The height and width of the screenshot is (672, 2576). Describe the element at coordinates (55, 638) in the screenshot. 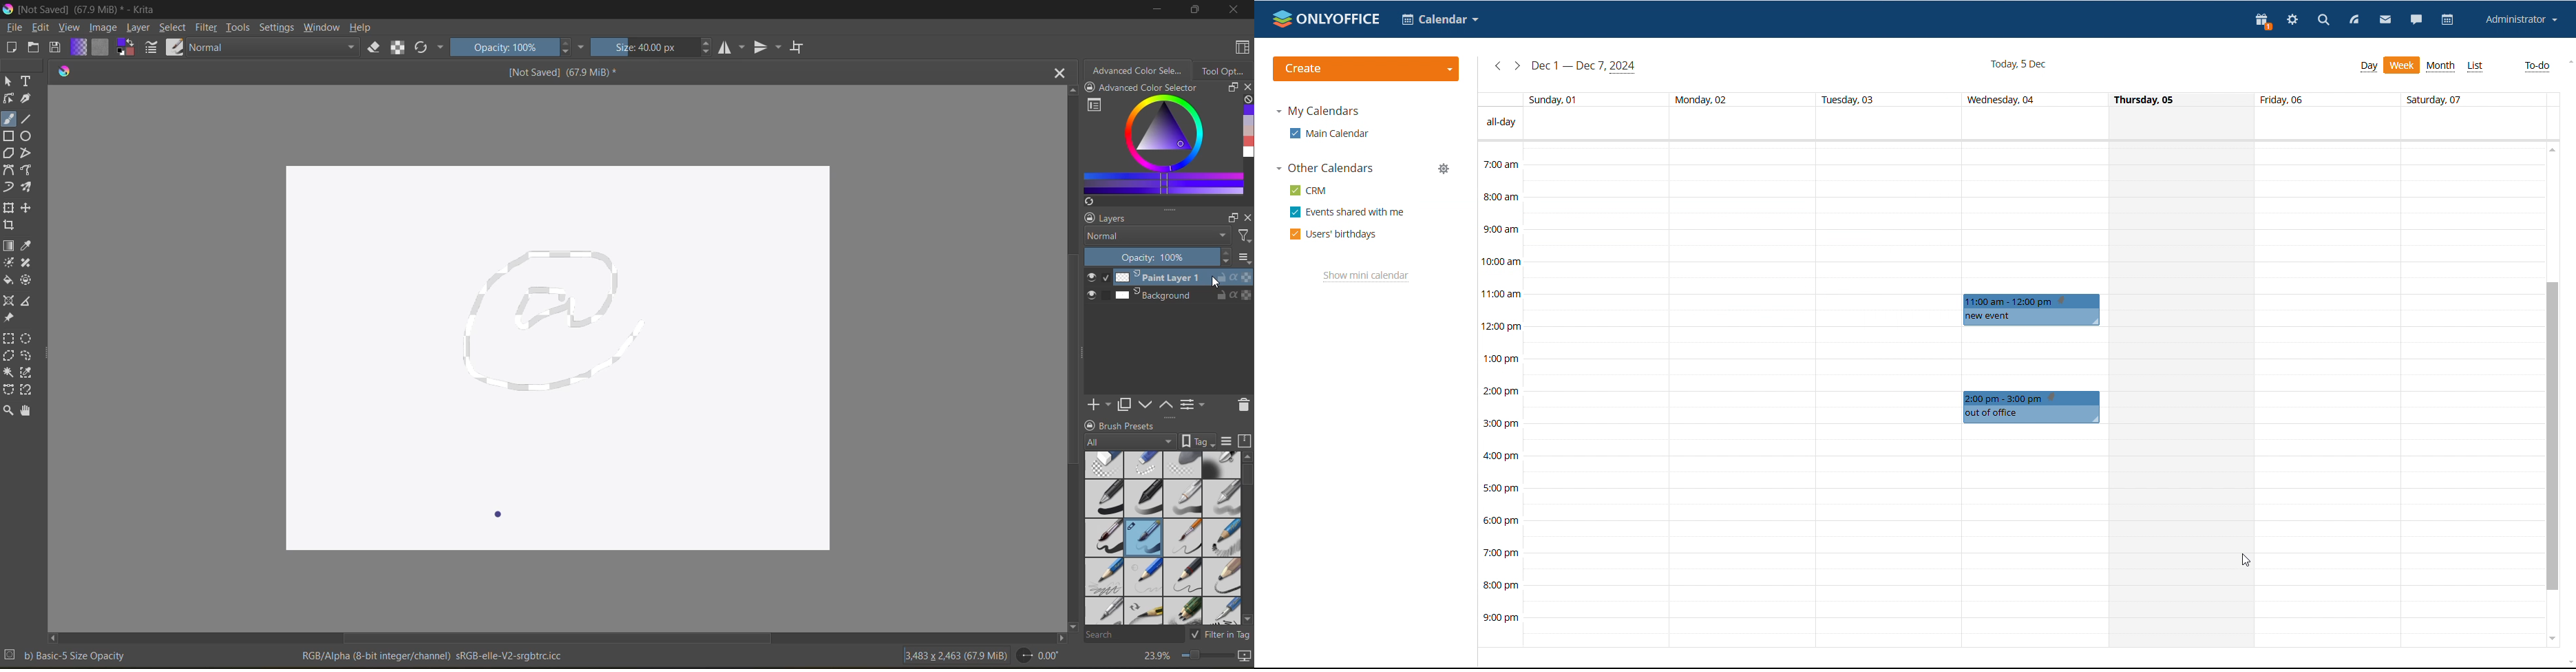

I see `scroll right` at that location.